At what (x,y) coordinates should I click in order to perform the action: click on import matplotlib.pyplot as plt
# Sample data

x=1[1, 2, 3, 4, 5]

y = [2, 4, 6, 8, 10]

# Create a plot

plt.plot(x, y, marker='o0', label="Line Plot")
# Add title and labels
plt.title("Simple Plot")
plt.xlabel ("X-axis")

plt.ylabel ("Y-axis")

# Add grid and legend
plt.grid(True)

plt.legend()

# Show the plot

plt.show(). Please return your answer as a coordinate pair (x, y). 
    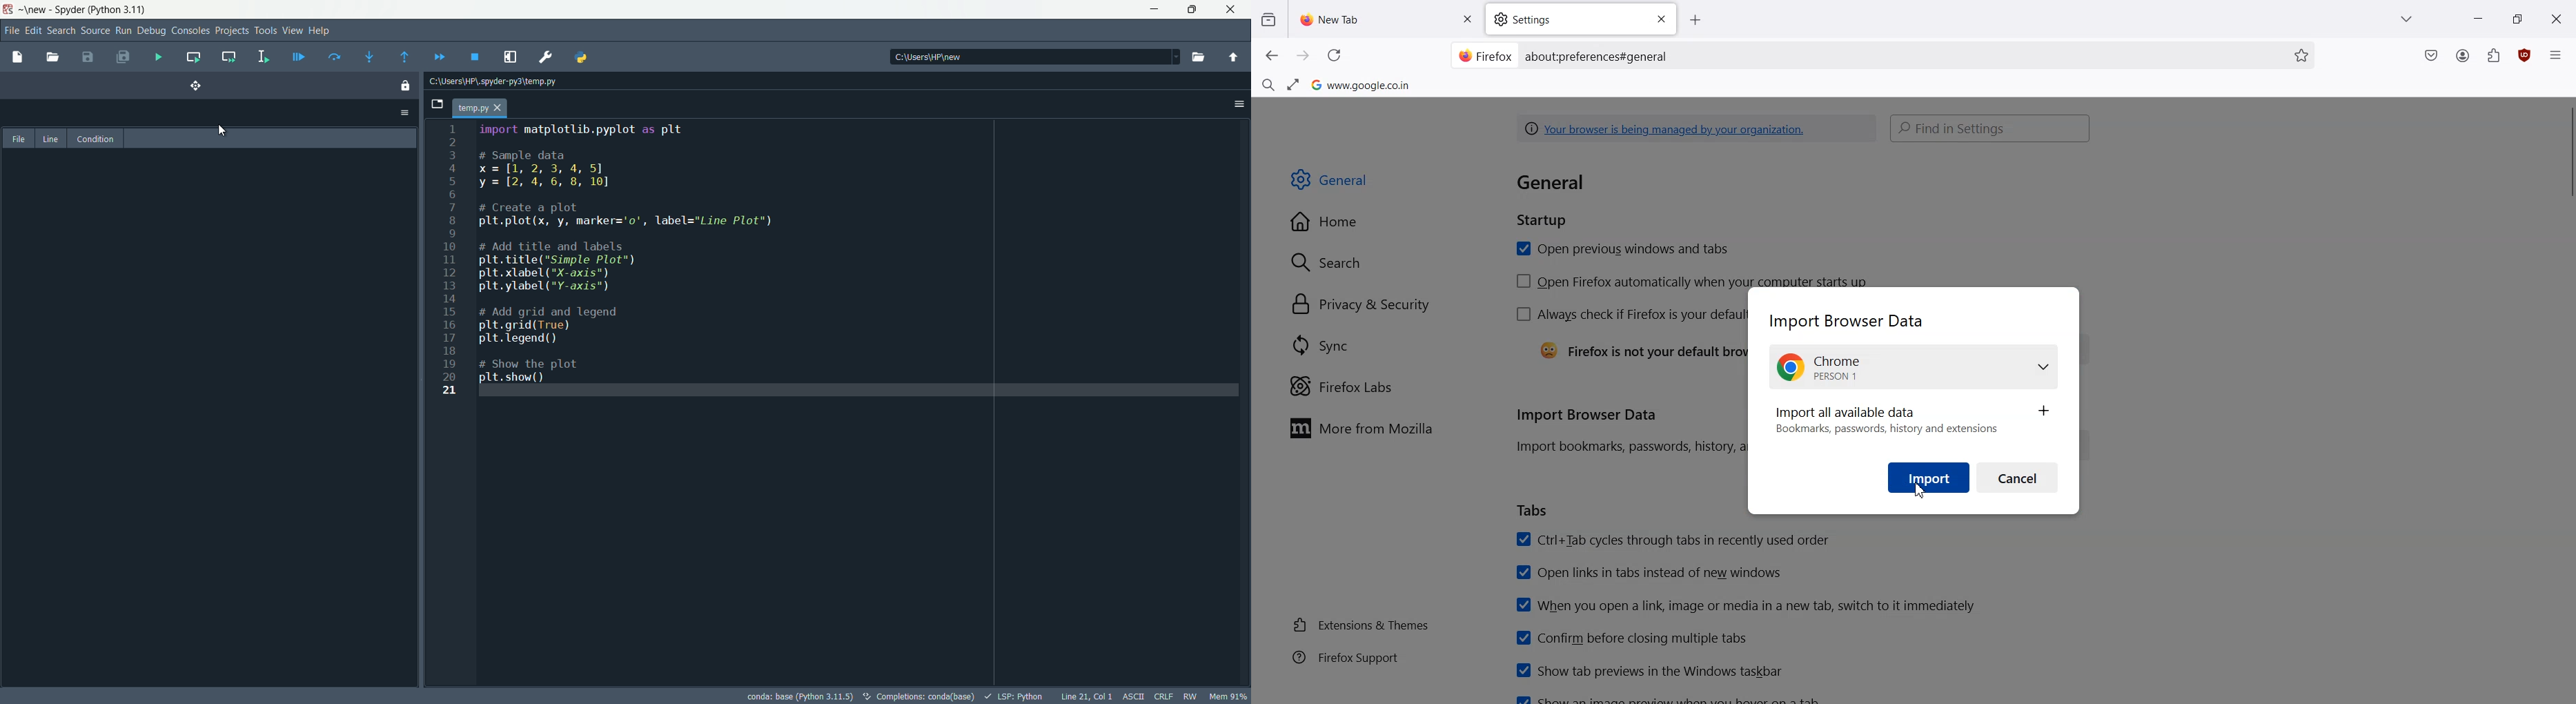
    Looking at the image, I should click on (635, 253).